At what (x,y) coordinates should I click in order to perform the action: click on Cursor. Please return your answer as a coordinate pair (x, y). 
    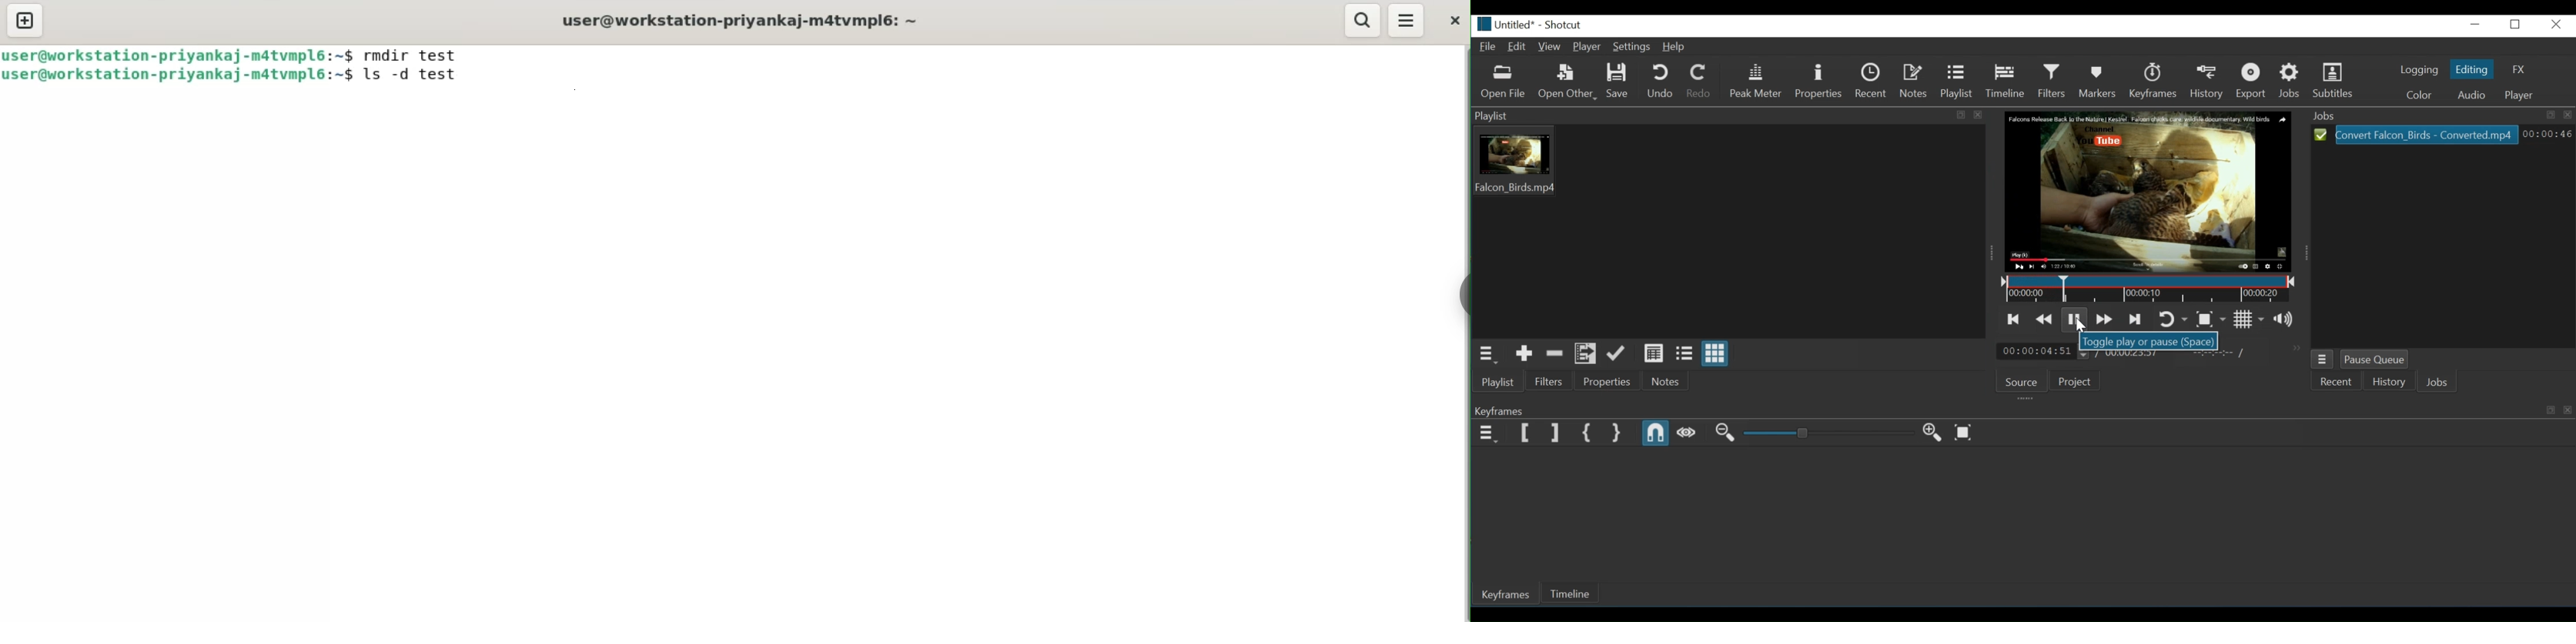
    Looking at the image, I should click on (2080, 327).